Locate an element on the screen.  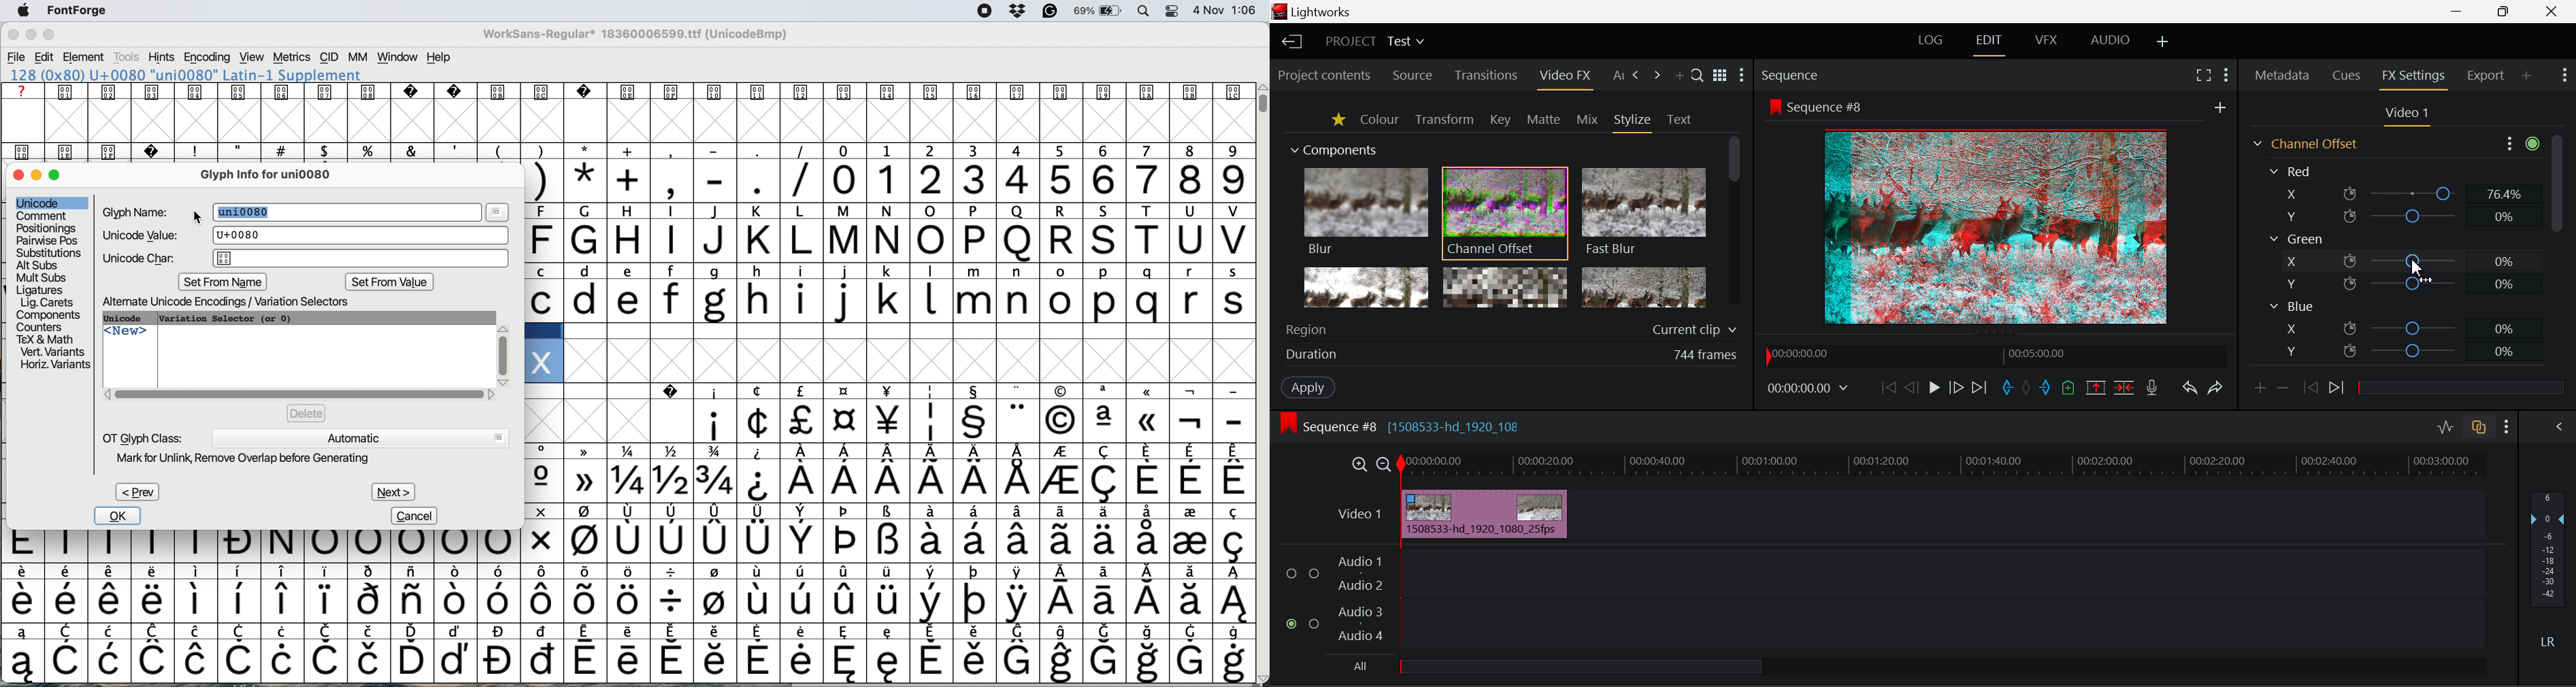
glyph added is located at coordinates (541, 361).